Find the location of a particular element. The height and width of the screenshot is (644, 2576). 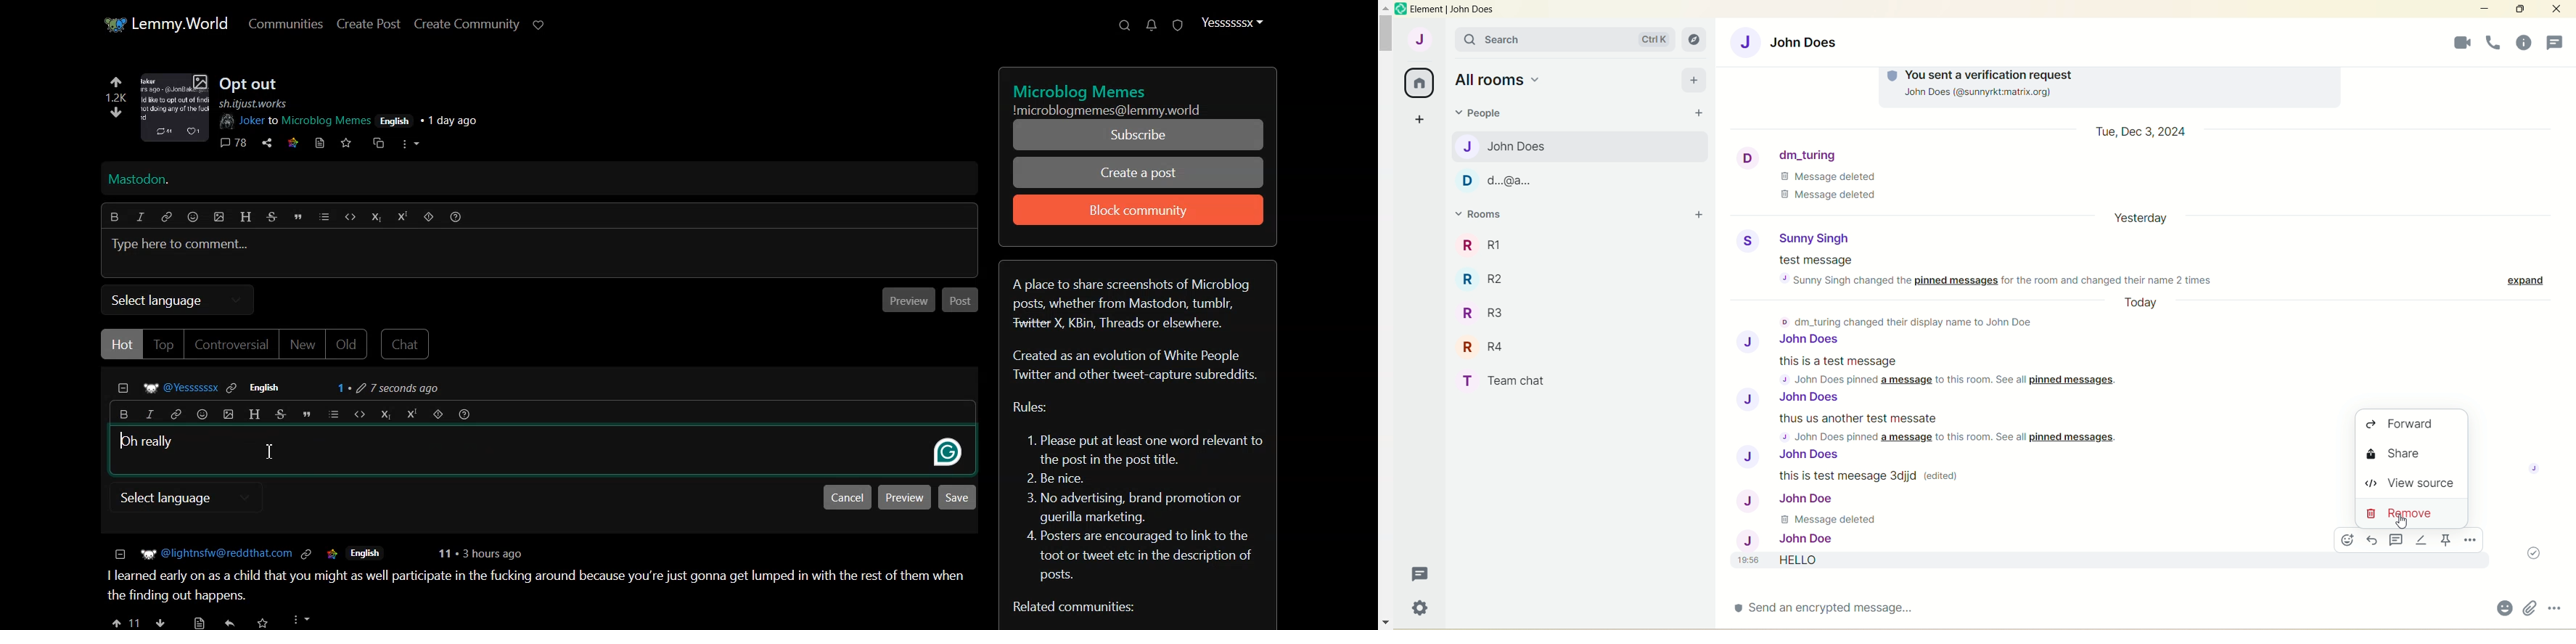

message sent is located at coordinates (2530, 553).